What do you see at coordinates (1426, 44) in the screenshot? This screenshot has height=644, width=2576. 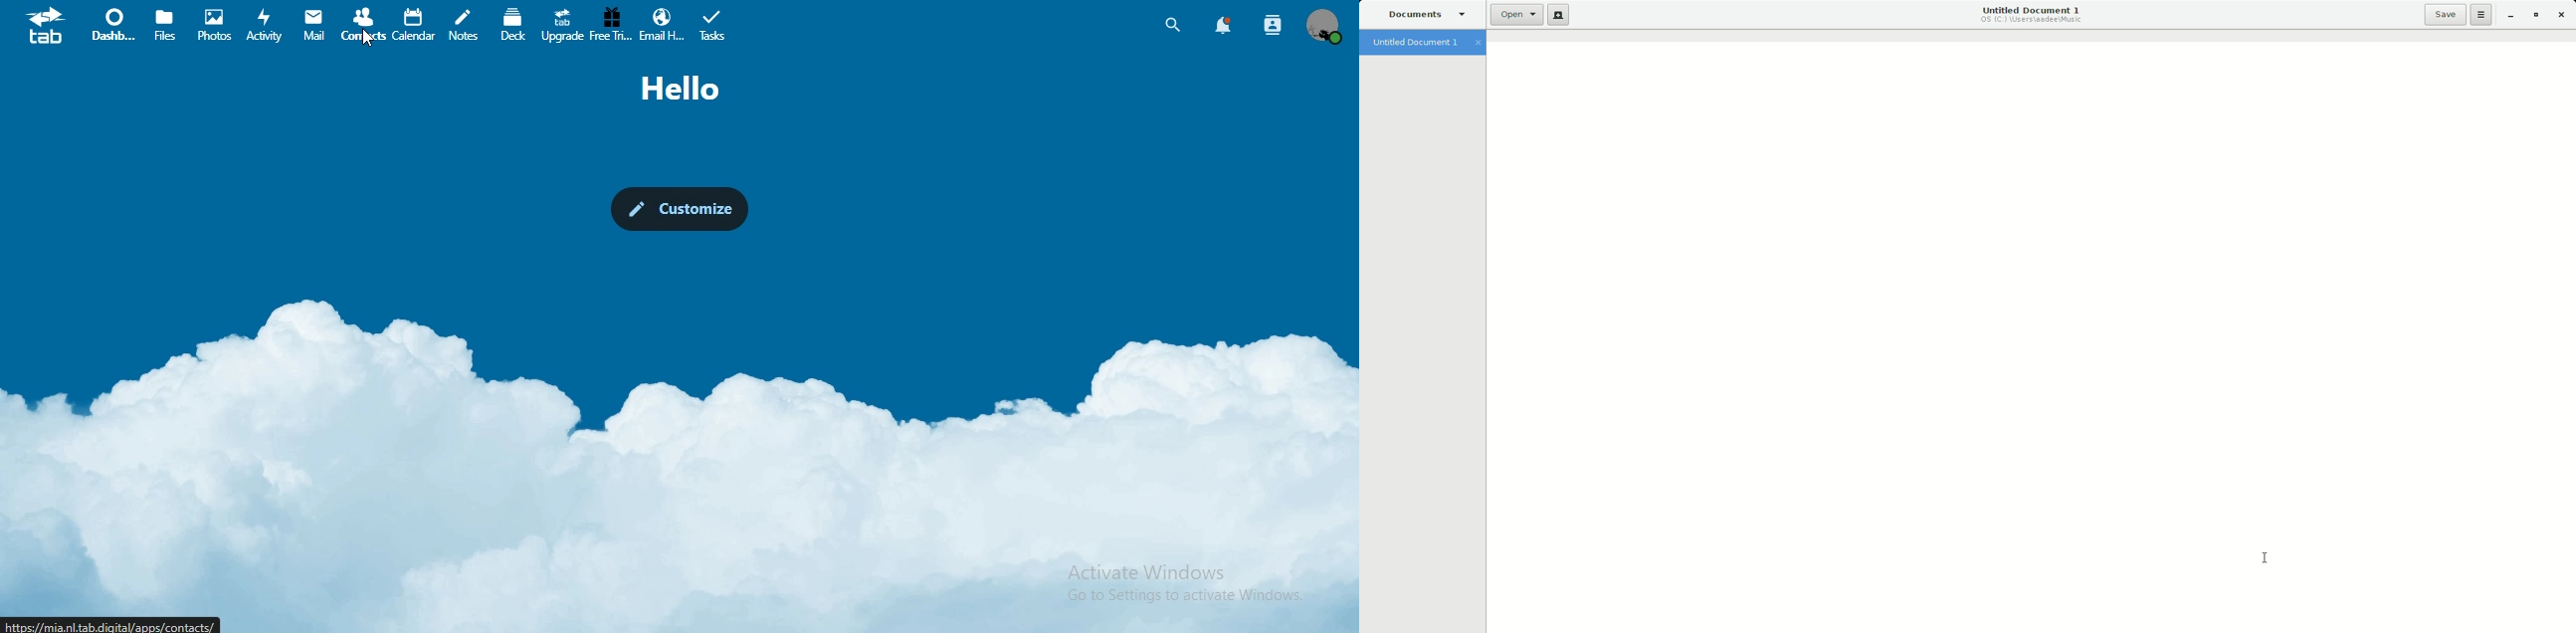 I see `Untitled Document 1` at bounding box center [1426, 44].